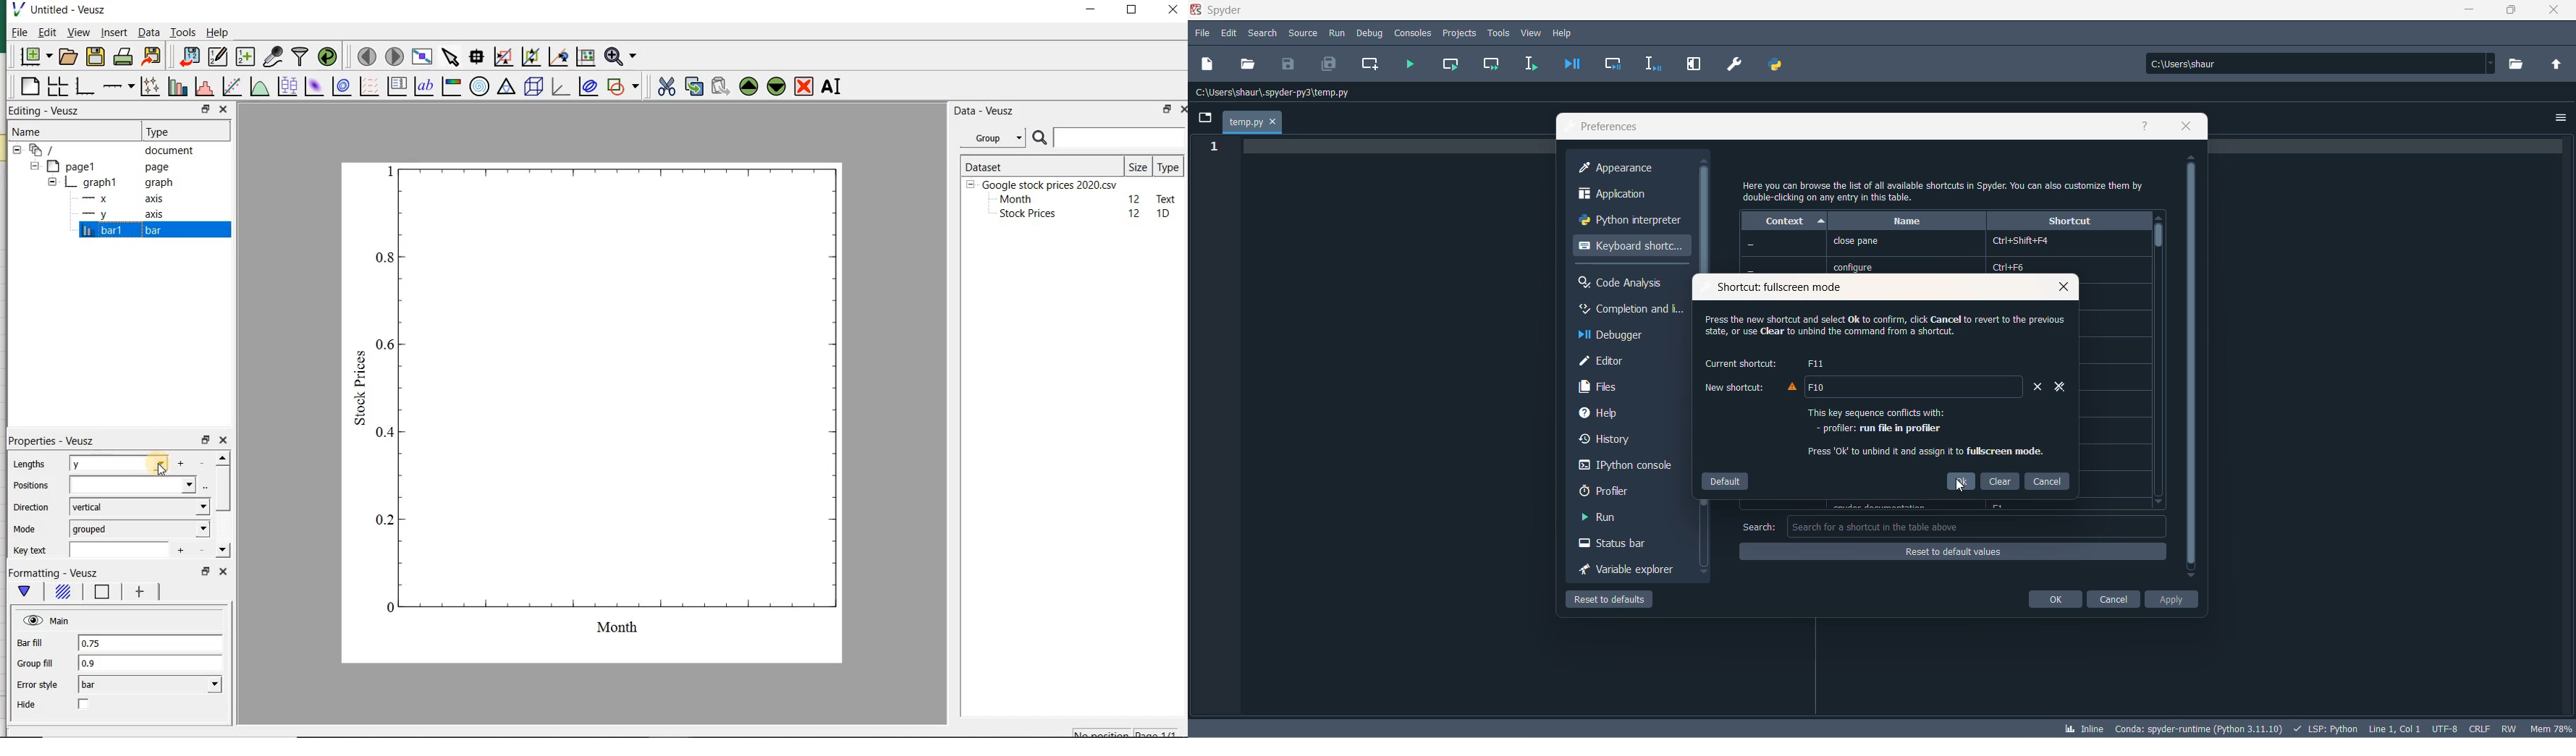 The width and height of the screenshot is (2576, 756). What do you see at coordinates (1705, 161) in the screenshot?
I see `move up` at bounding box center [1705, 161].